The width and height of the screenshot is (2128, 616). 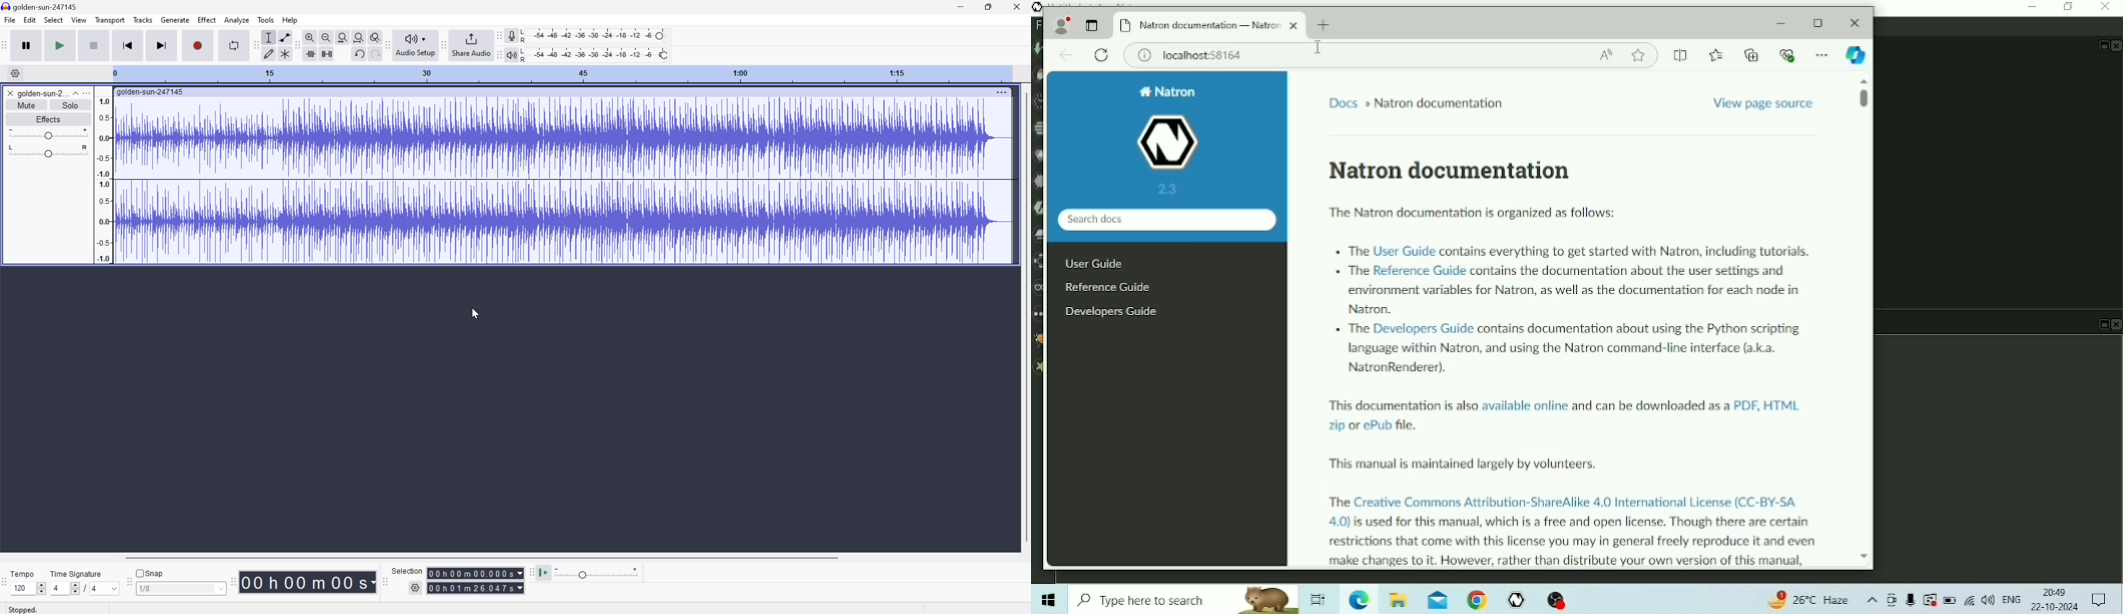 I want to click on Cursor, so click(x=477, y=313).